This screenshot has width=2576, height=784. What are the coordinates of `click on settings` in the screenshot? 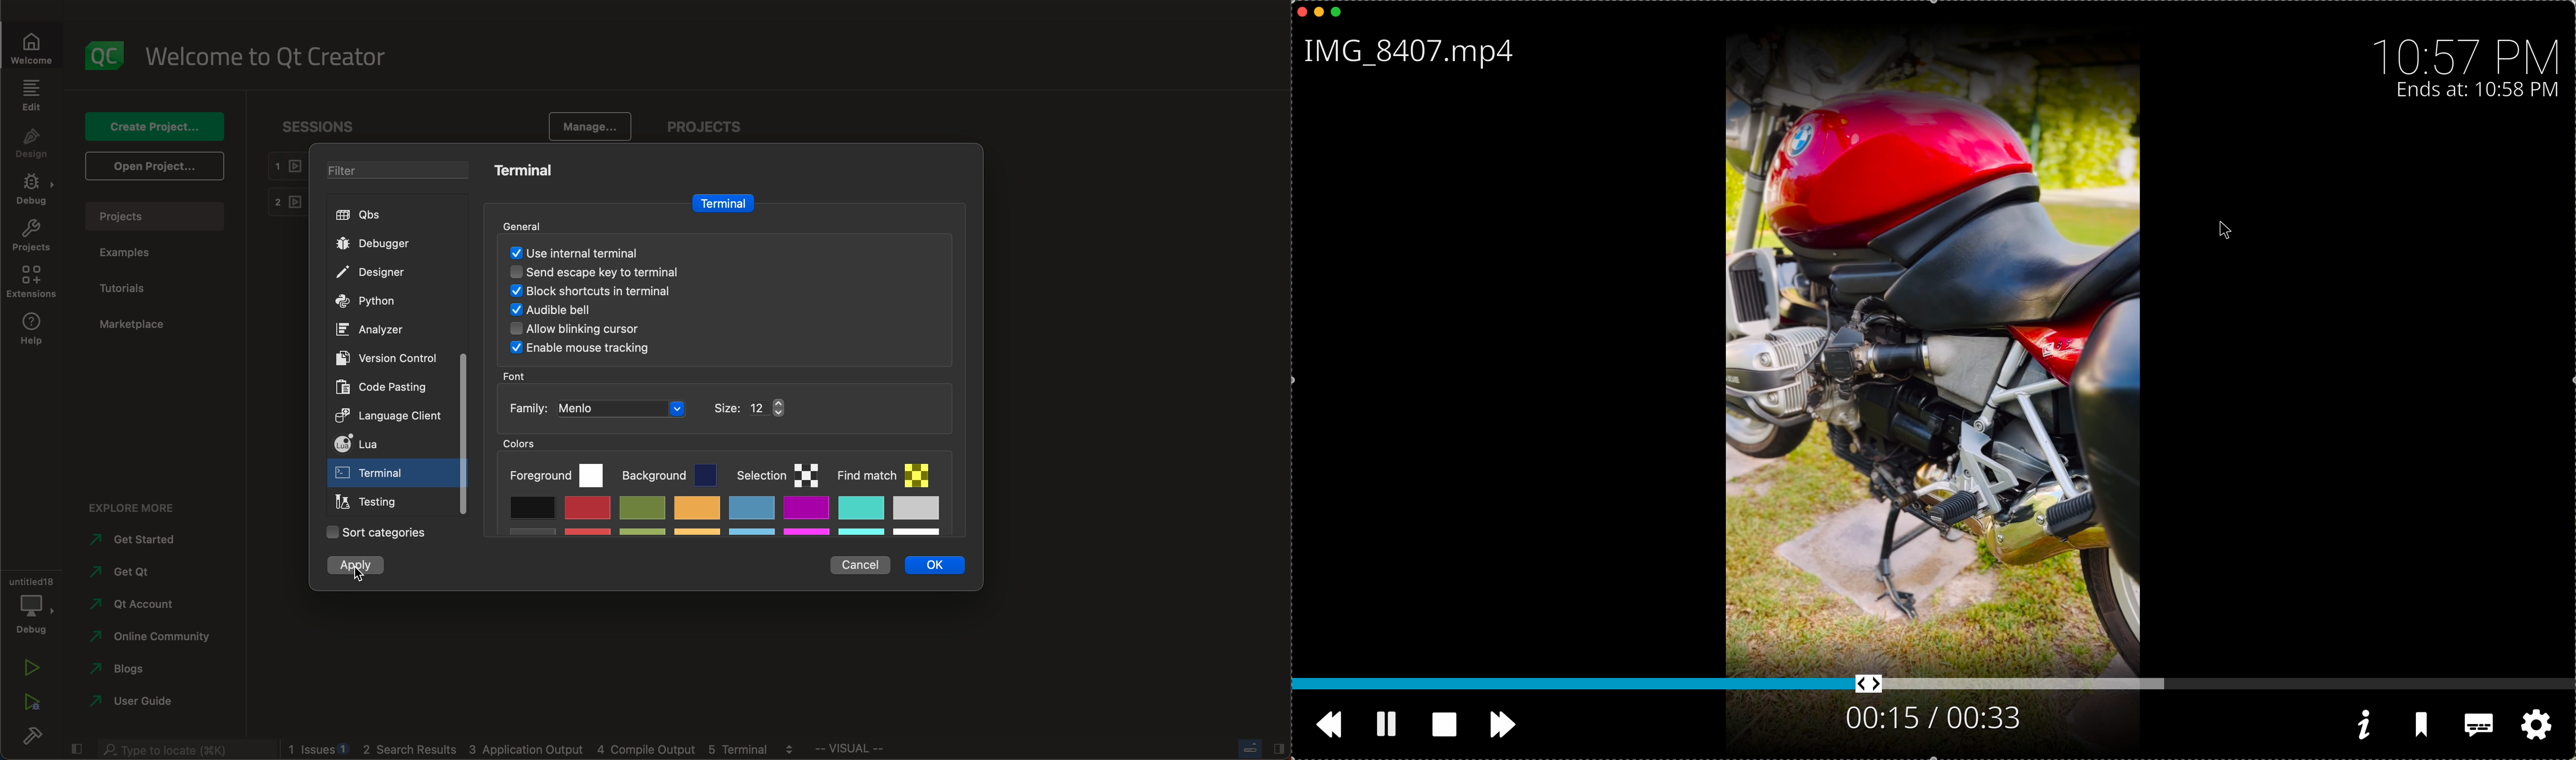 It's located at (2534, 725).